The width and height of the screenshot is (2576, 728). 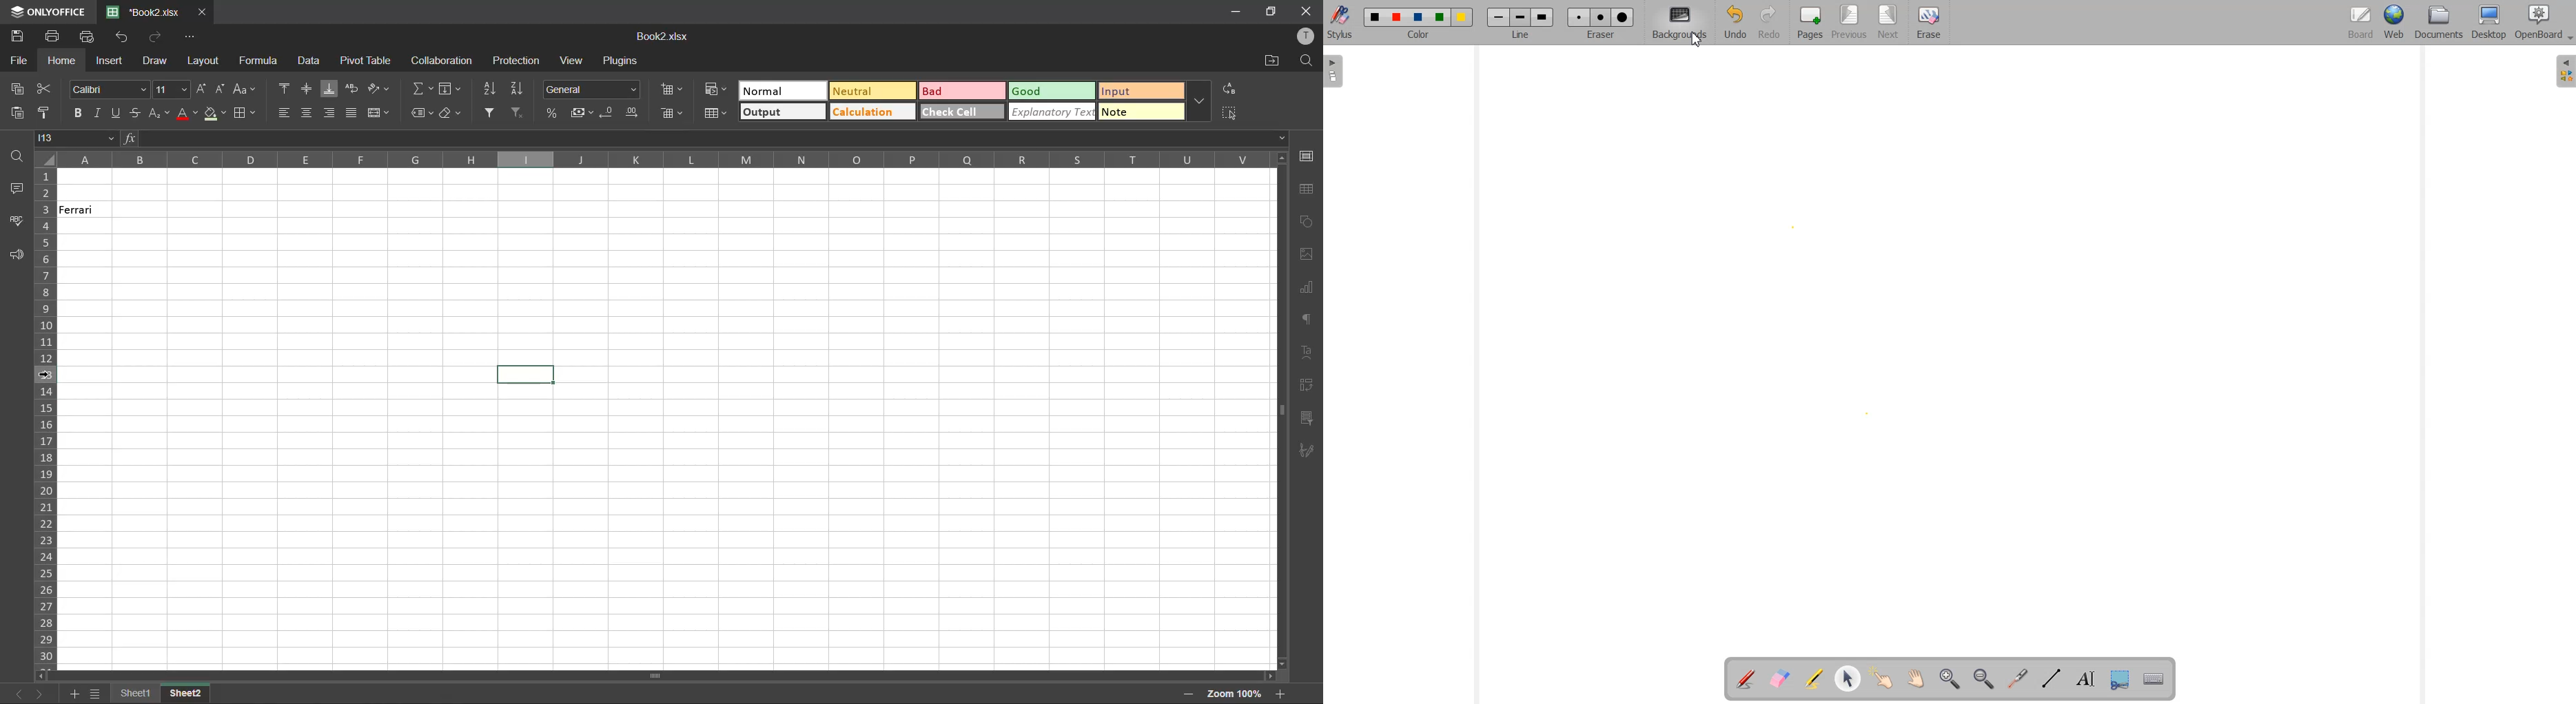 I want to click on find, so click(x=12, y=156).